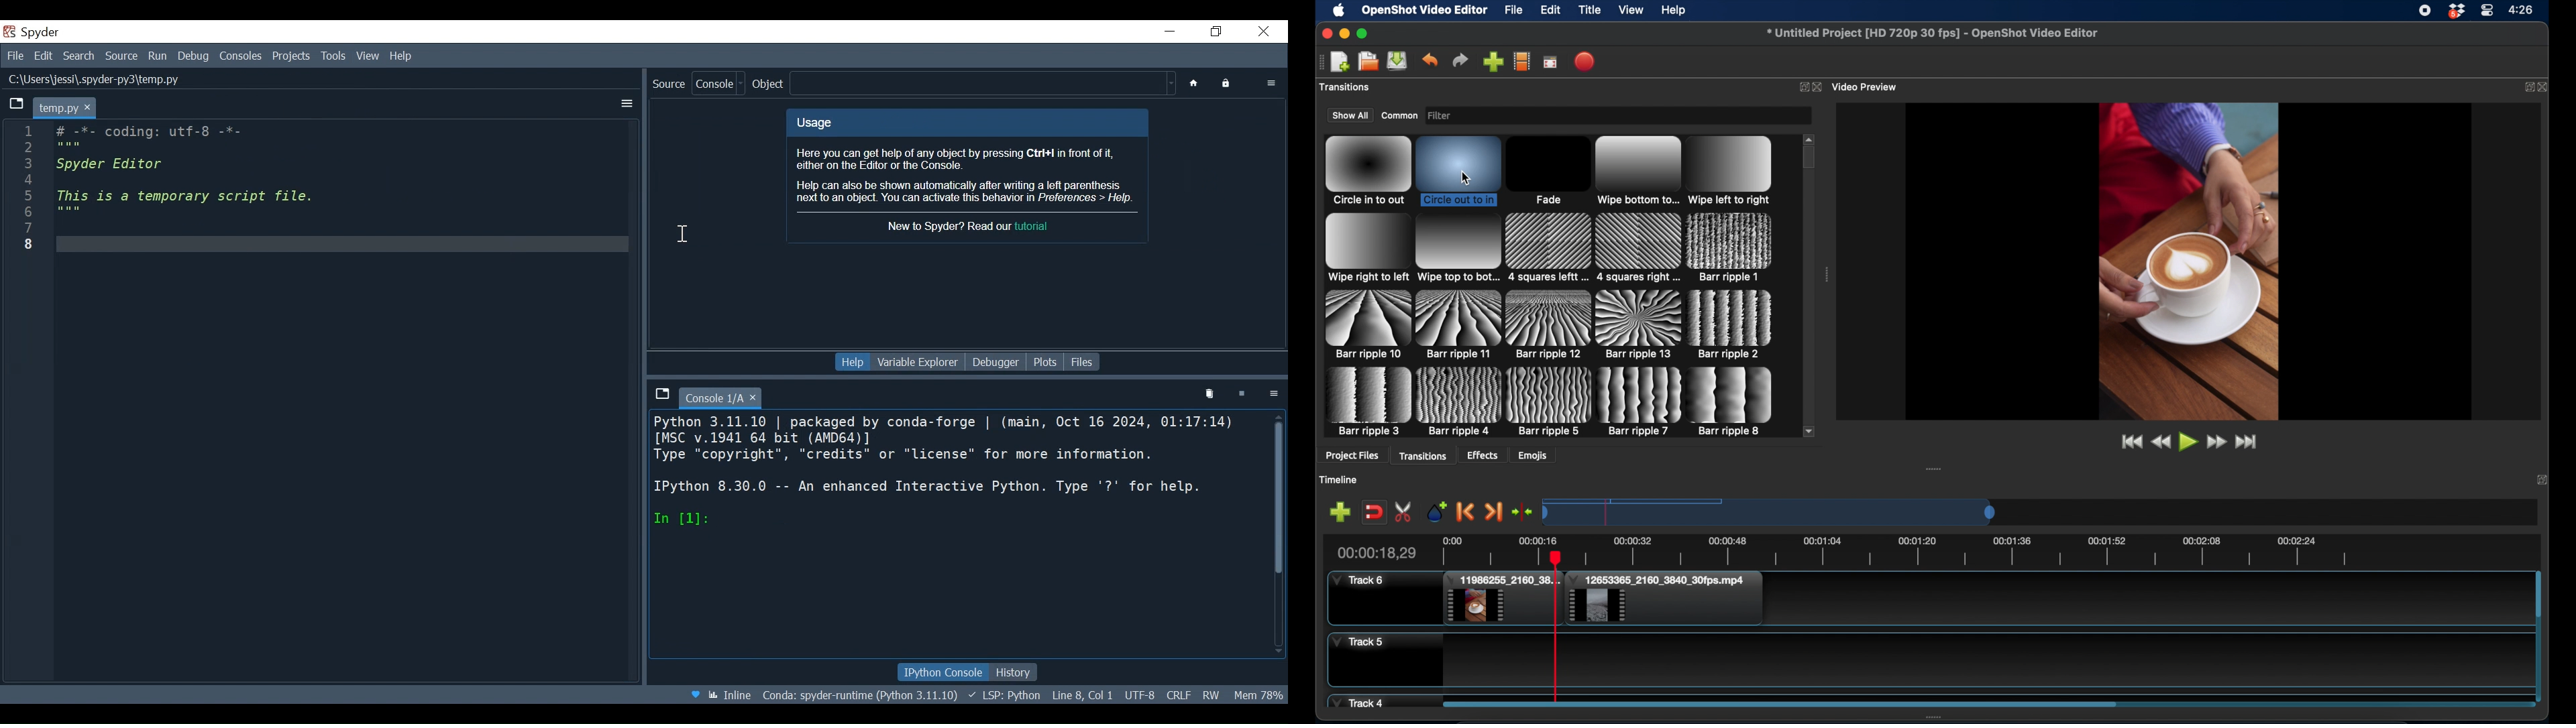  What do you see at coordinates (1362, 34) in the screenshot?
I see `maximize` at bounding box center [1362, 34].